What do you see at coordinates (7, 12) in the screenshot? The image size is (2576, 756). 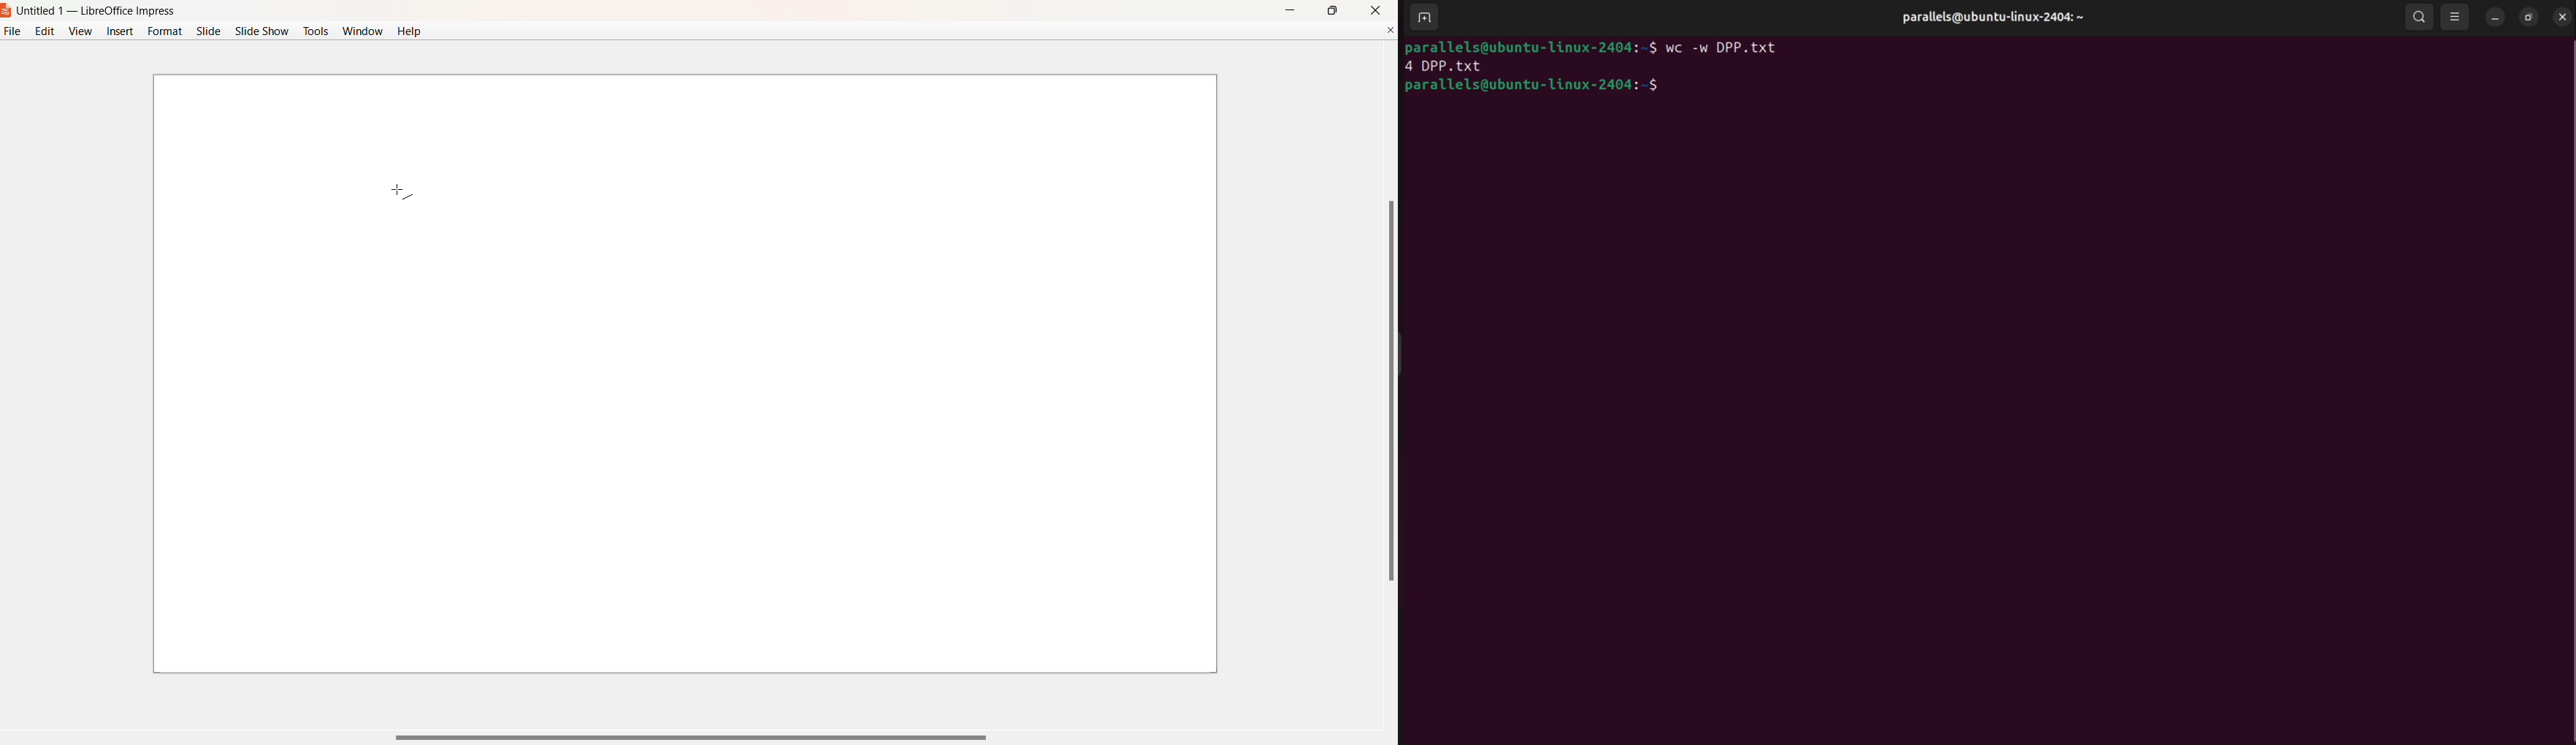 I see `Logo` at bounding box center [7, 12].